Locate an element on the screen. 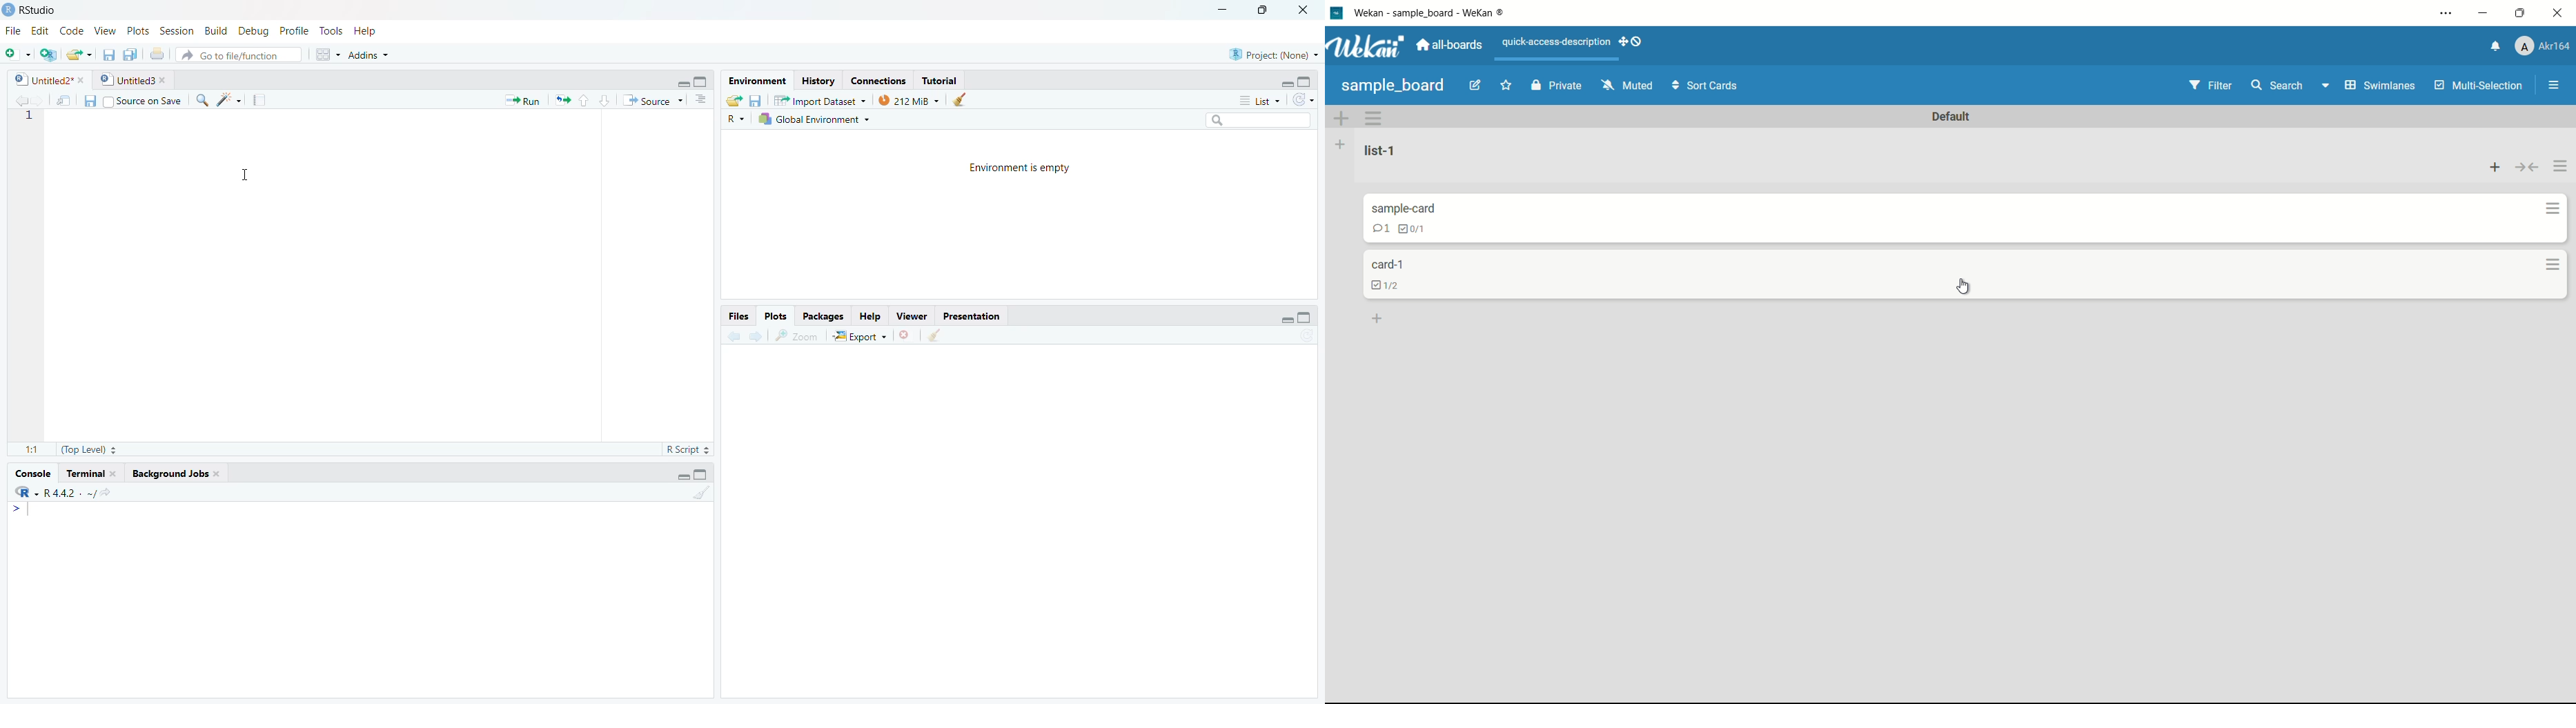 Image resolution: width=2576 pixels, height=728 pixels. addins is located at coordinates (375, 57).